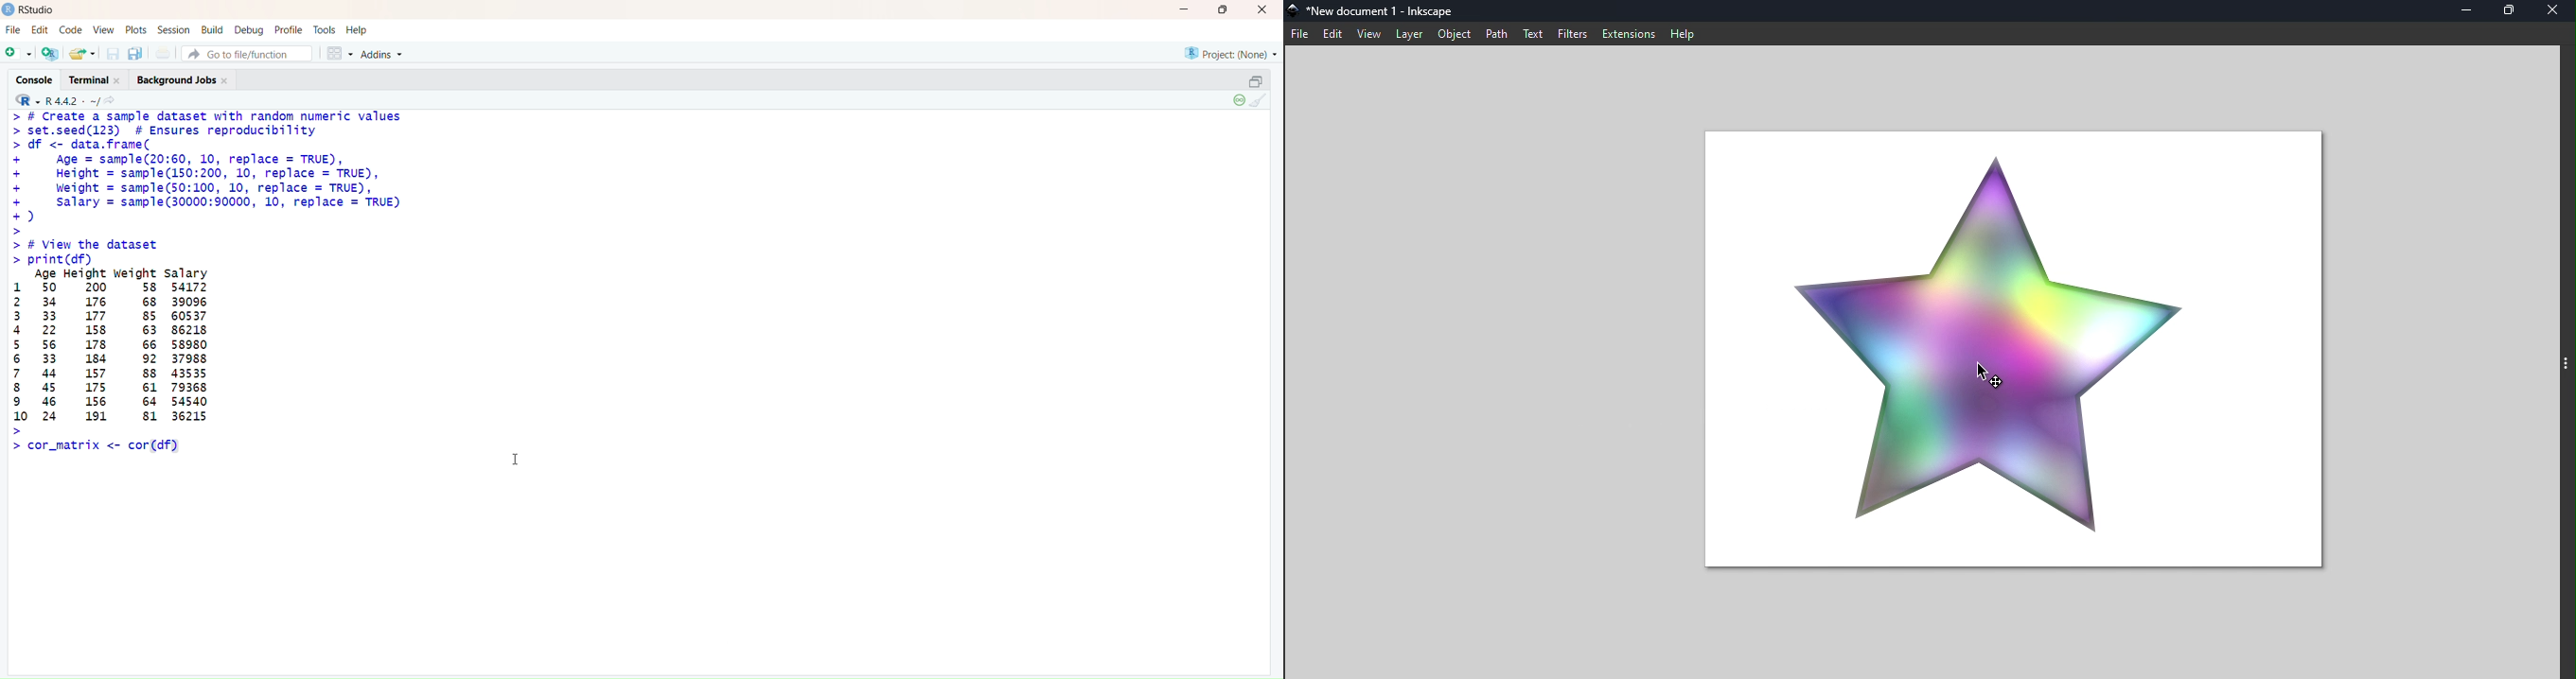 This screenshot has width=2576, height=700. What do you see at coordinates (164, 53) in the screenshot?
I see `Print the current file` at bounding box center [164, 53].